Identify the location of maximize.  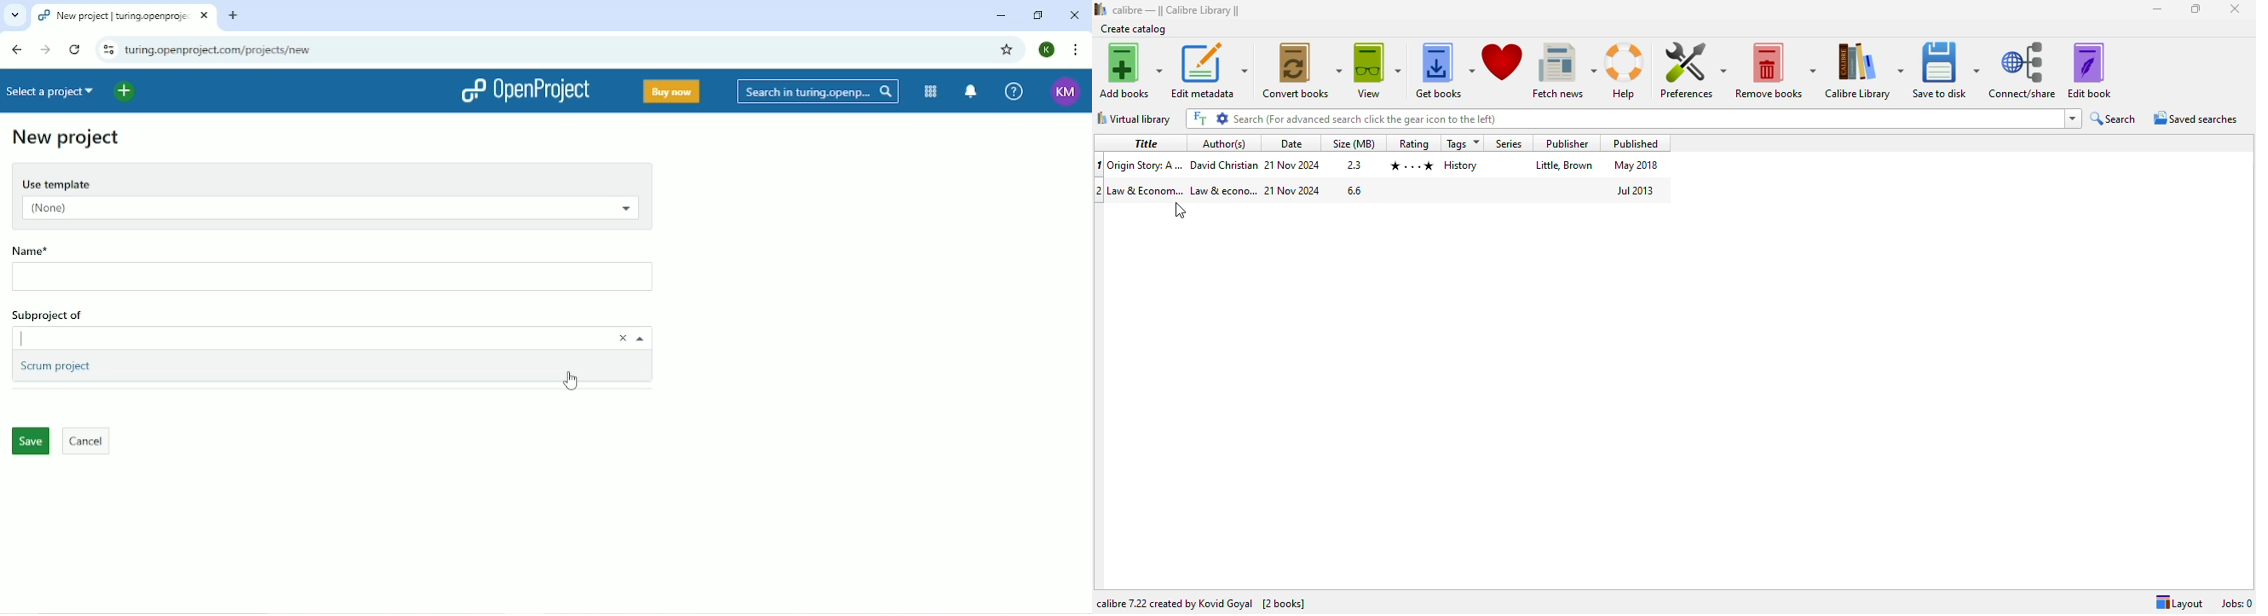
(2197, 9).